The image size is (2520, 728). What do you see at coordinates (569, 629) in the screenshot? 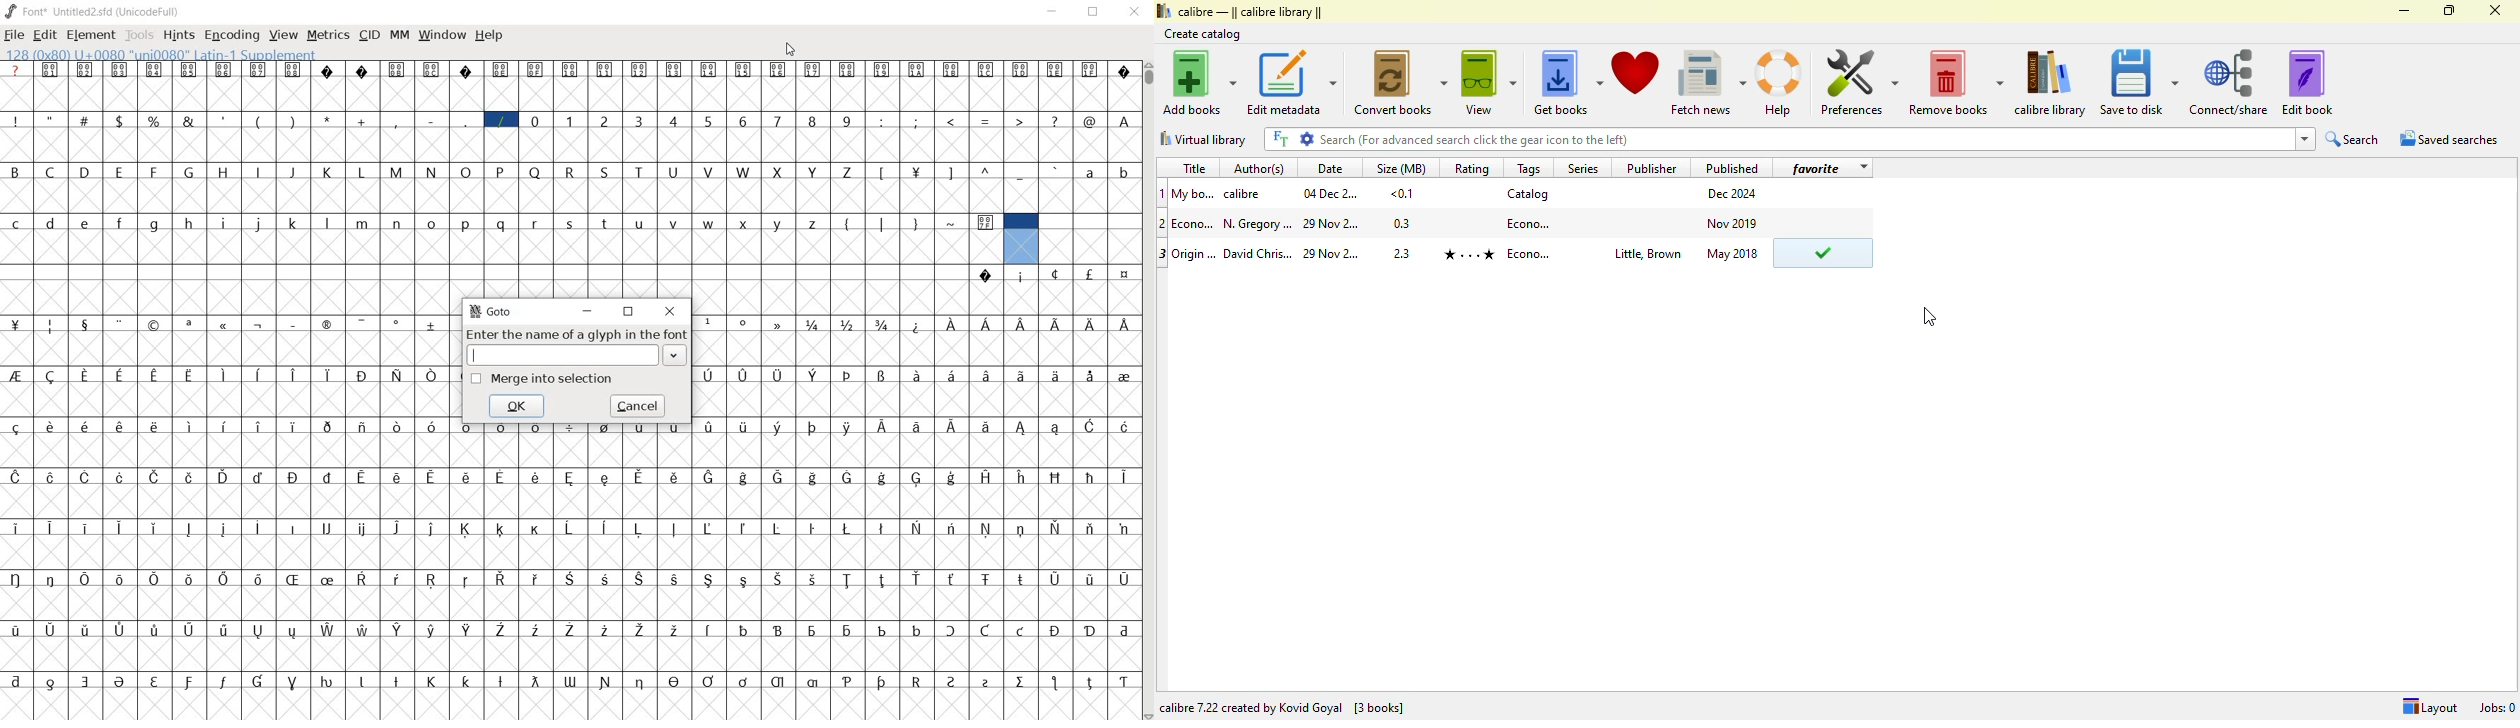
I see `Symbol` at bounding box center [569, 629].